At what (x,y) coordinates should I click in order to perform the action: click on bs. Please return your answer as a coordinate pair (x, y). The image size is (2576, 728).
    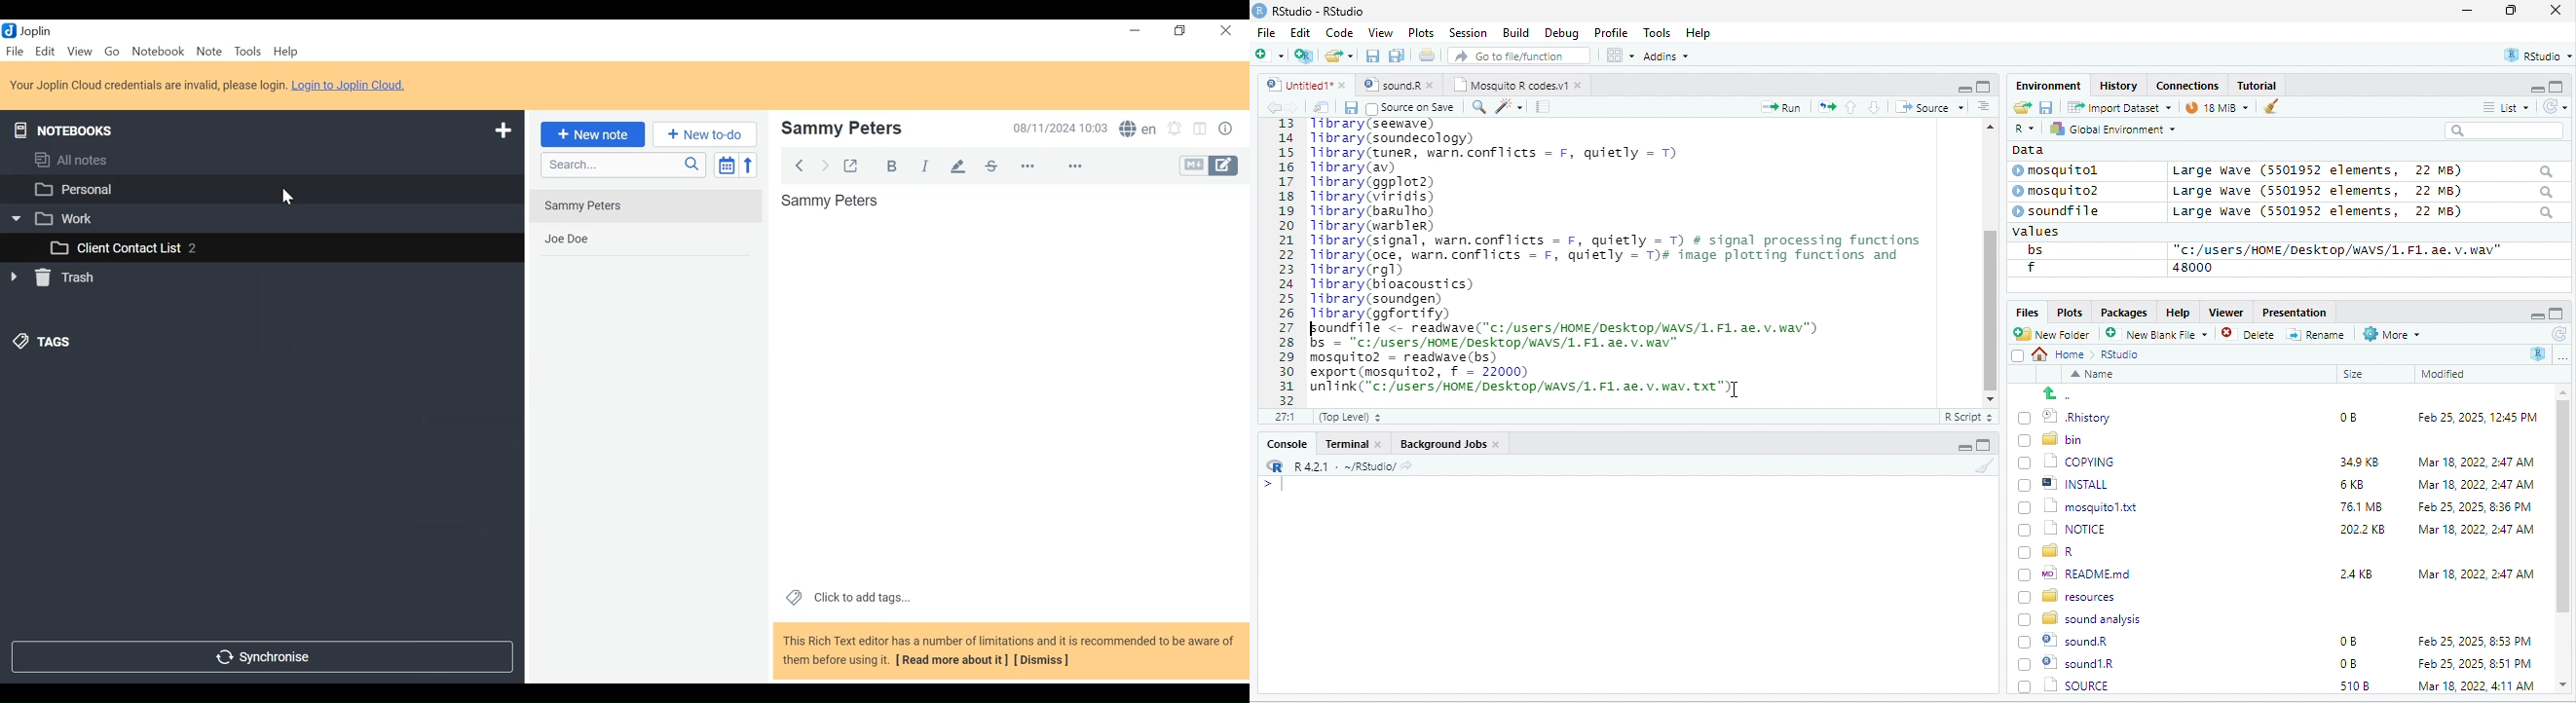
    Looking at the image, I should click on (2032, 249).